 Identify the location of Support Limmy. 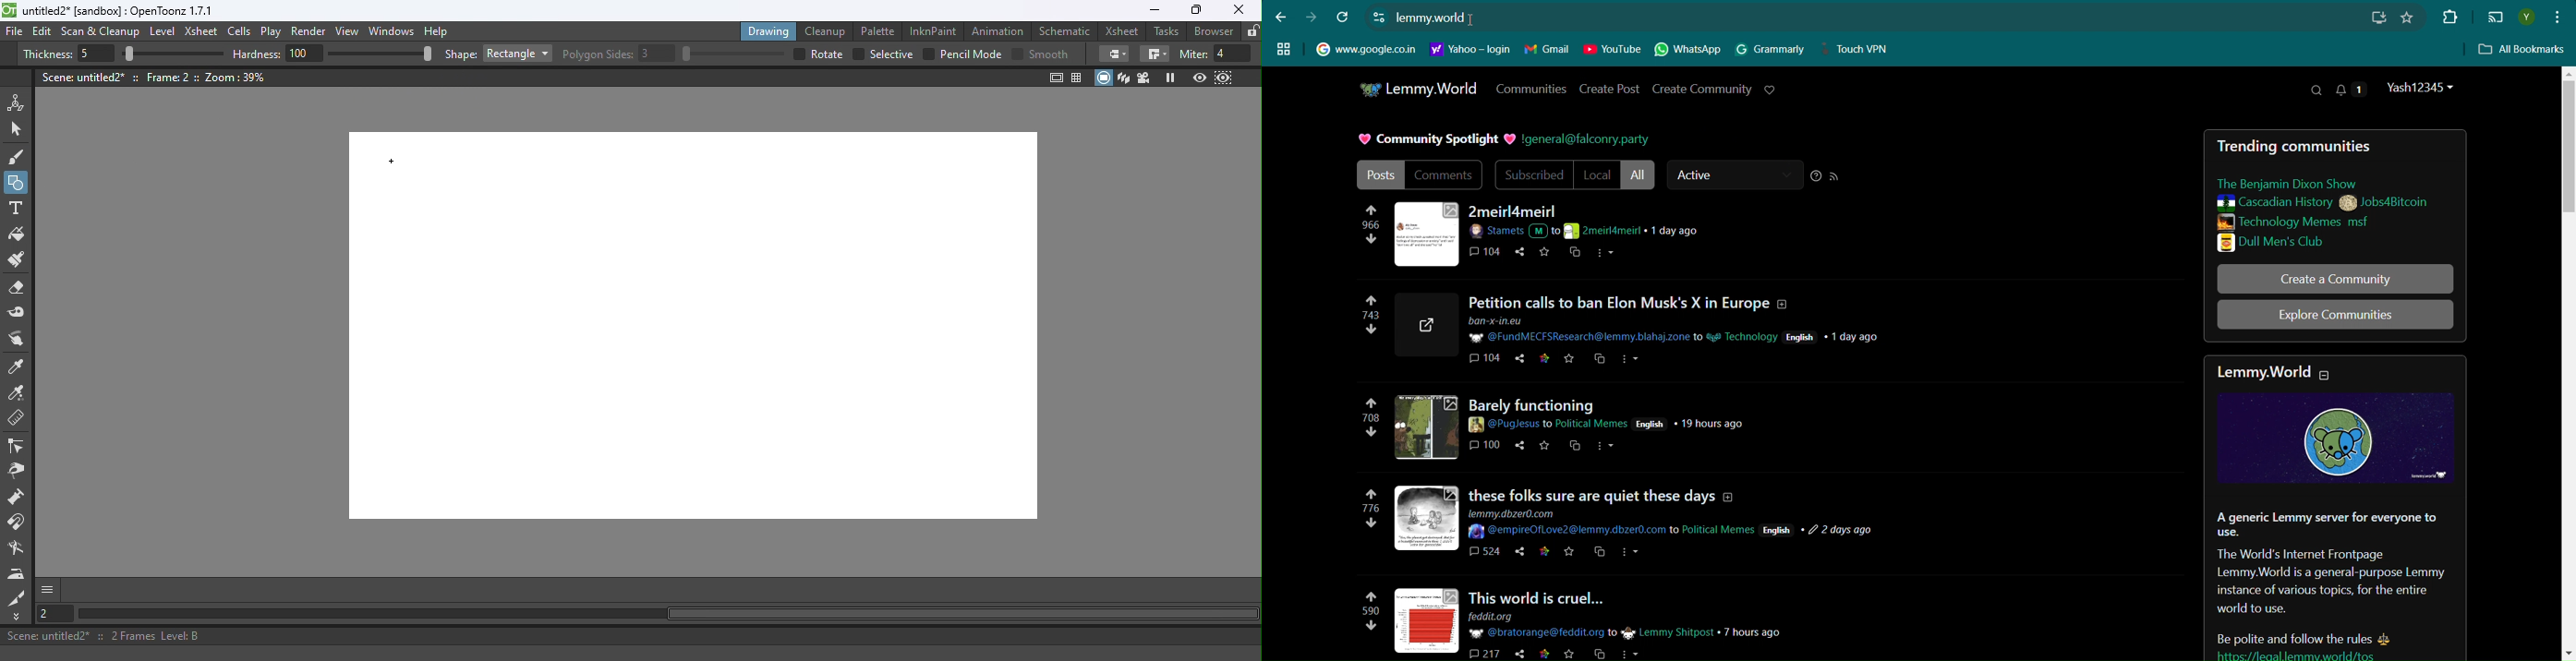
(1770, 90).